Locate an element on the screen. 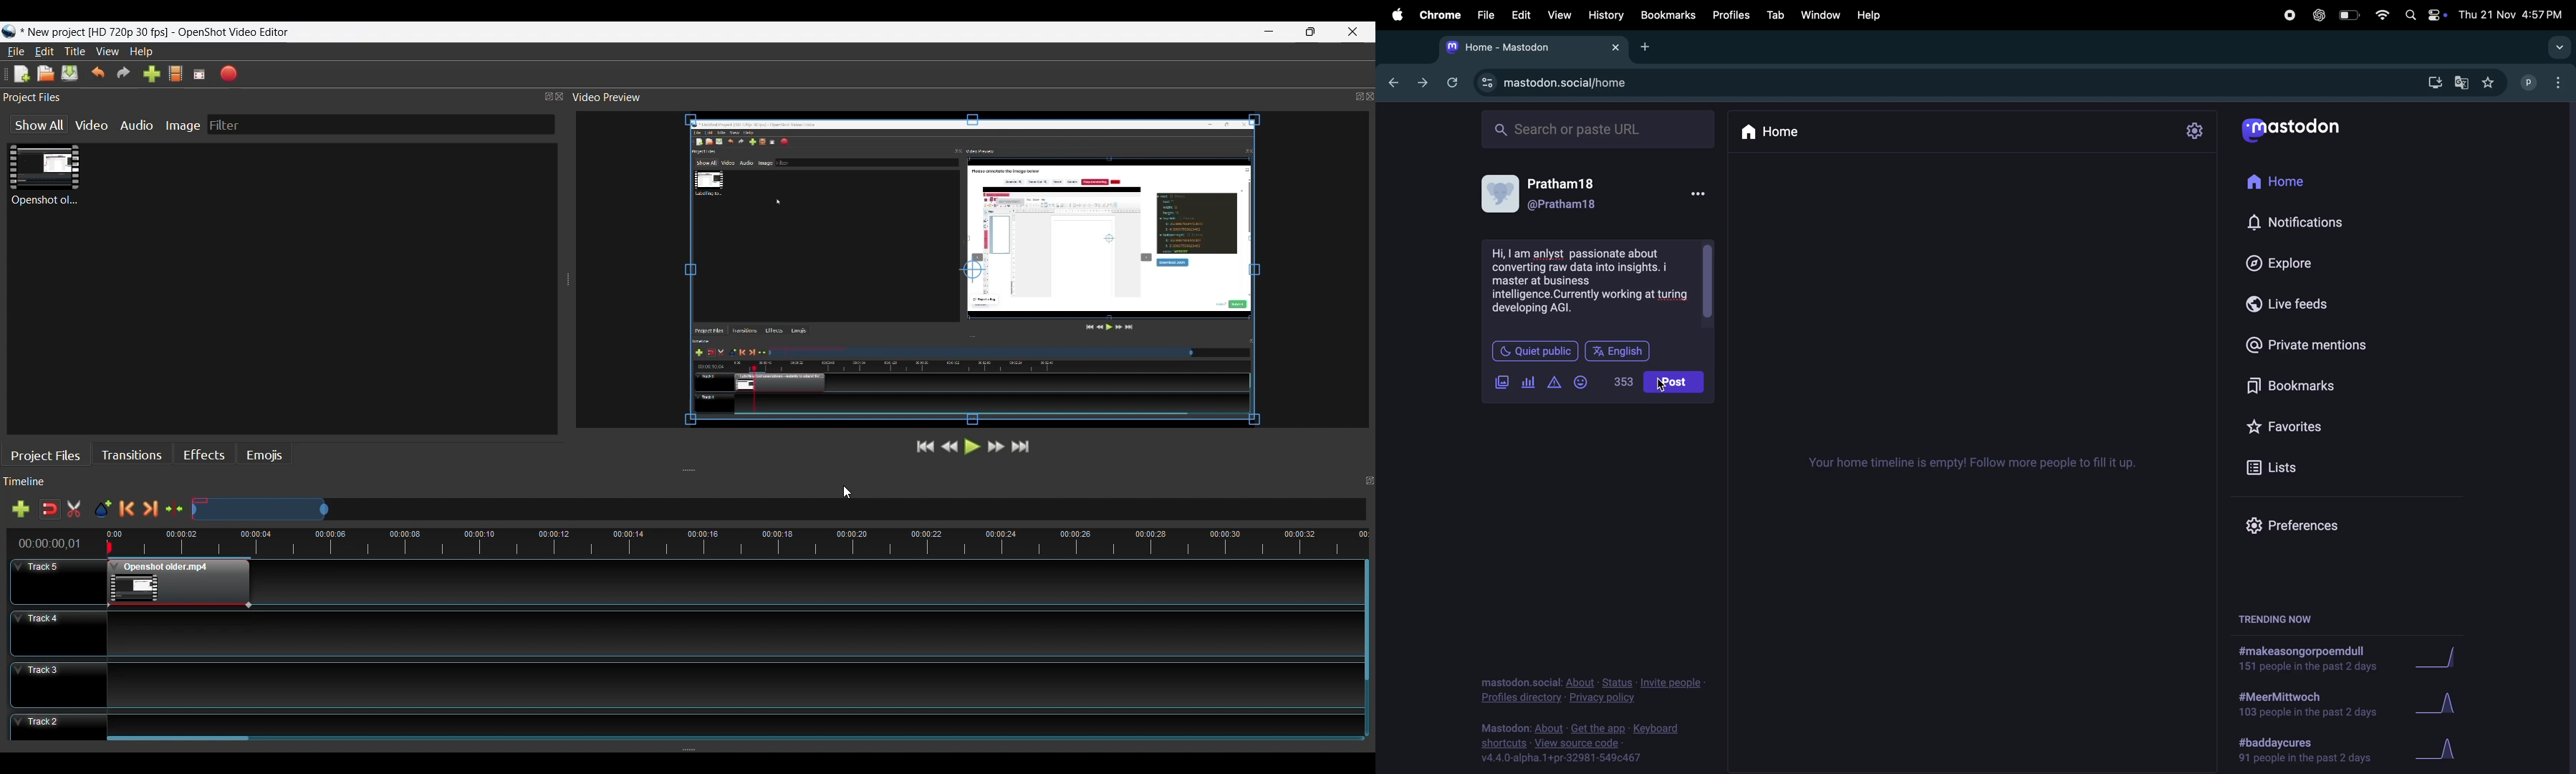  Add Track is located at coordinates (21, 509).